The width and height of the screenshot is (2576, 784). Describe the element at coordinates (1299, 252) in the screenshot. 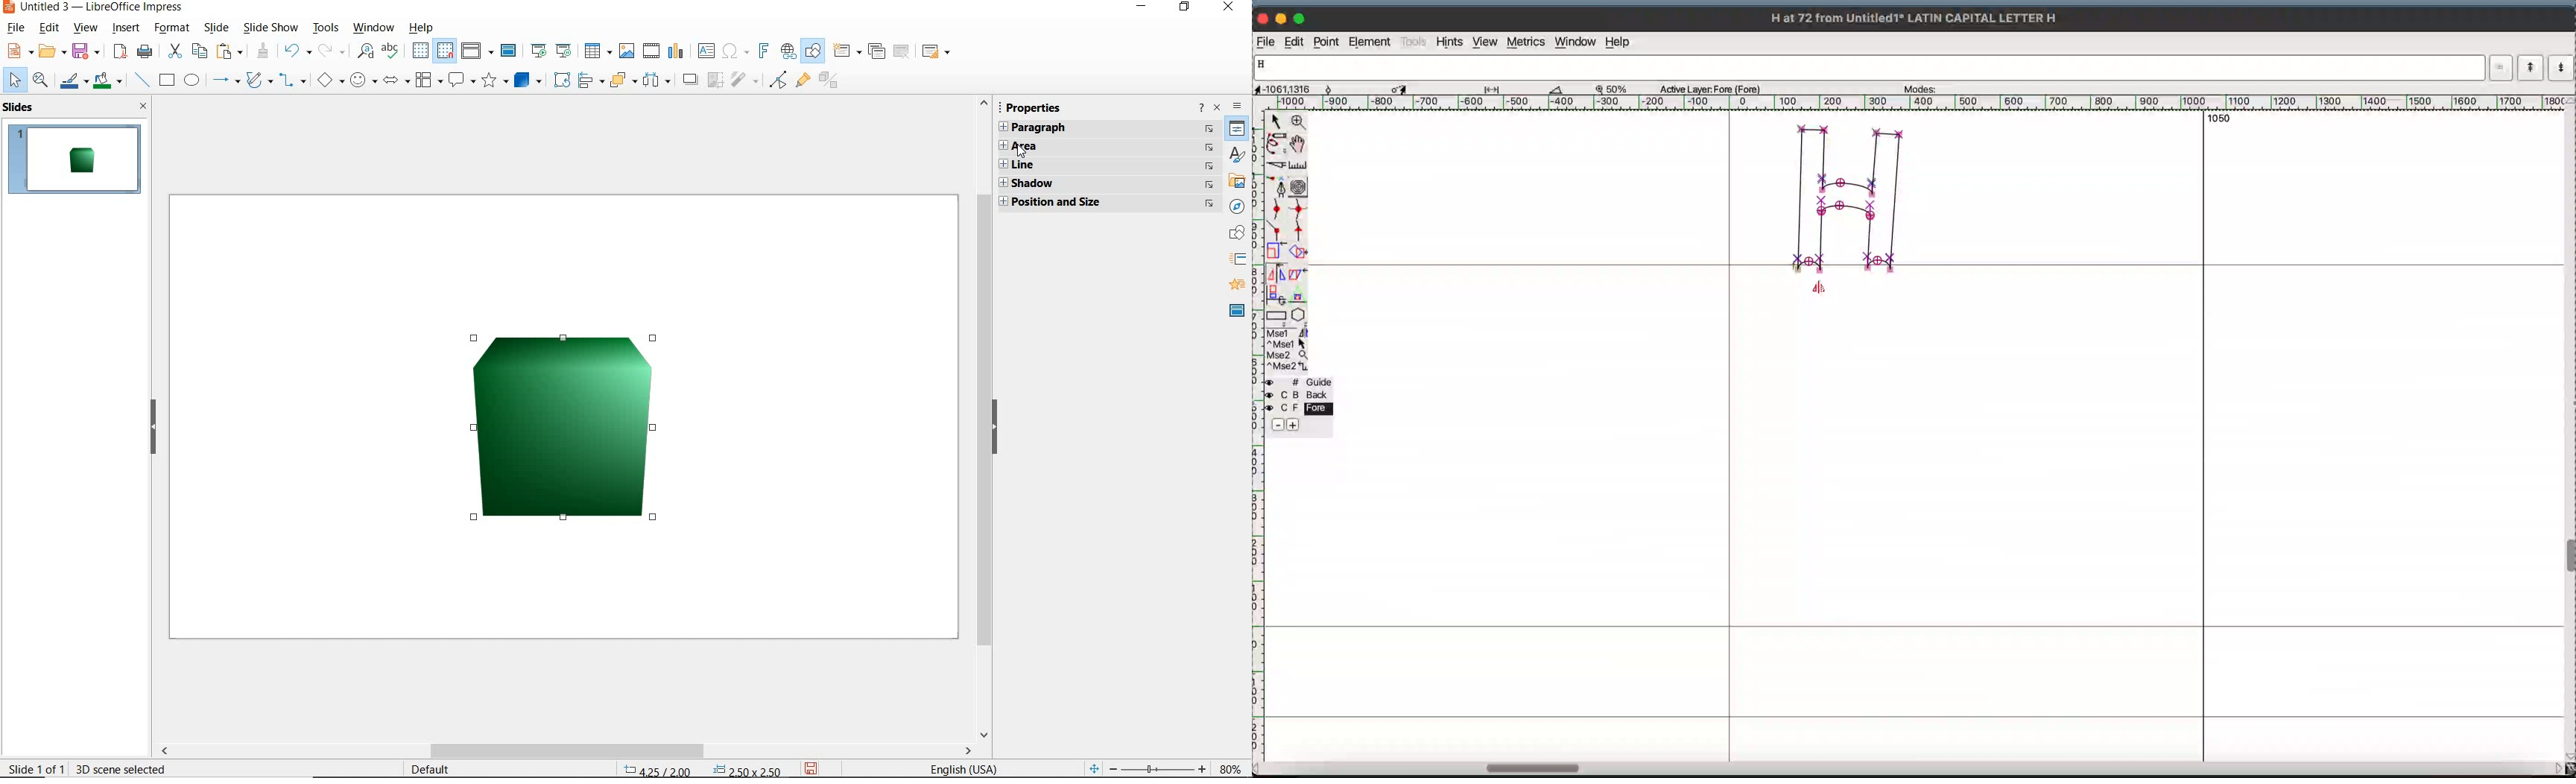

I see `rotate` at that location.